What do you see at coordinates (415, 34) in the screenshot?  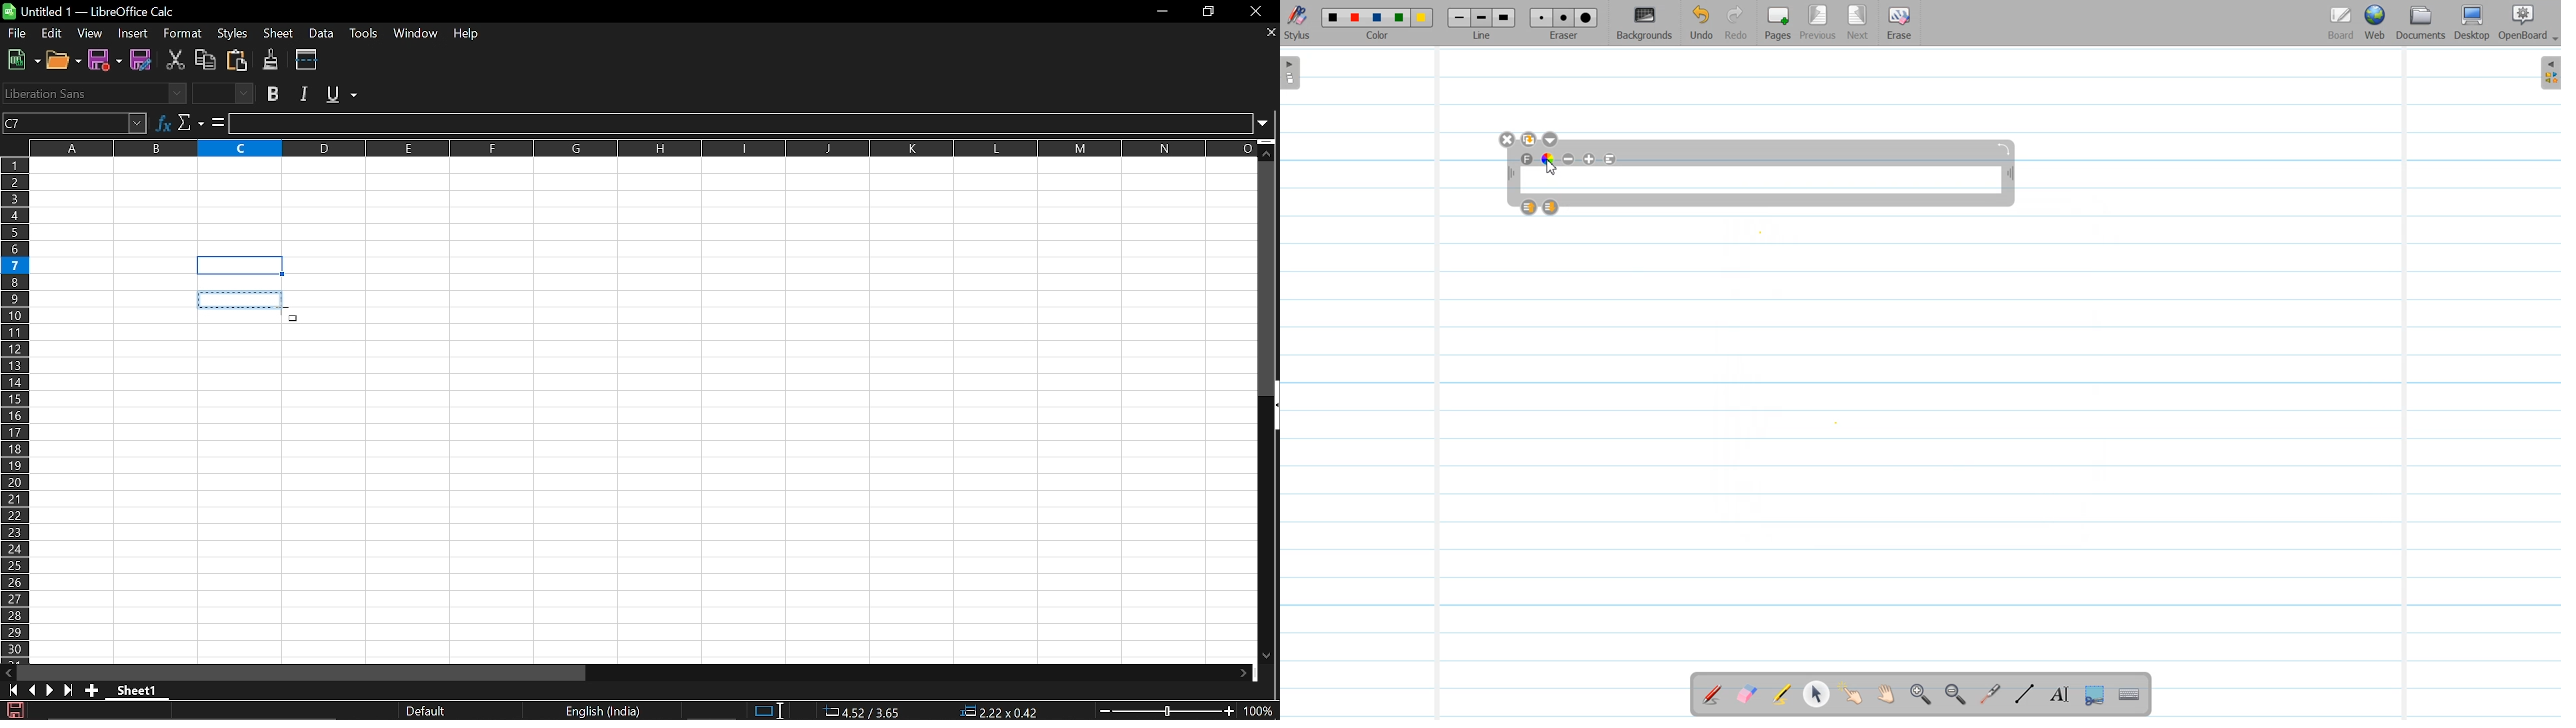 I see `Window` at bounding box center [415, 34].